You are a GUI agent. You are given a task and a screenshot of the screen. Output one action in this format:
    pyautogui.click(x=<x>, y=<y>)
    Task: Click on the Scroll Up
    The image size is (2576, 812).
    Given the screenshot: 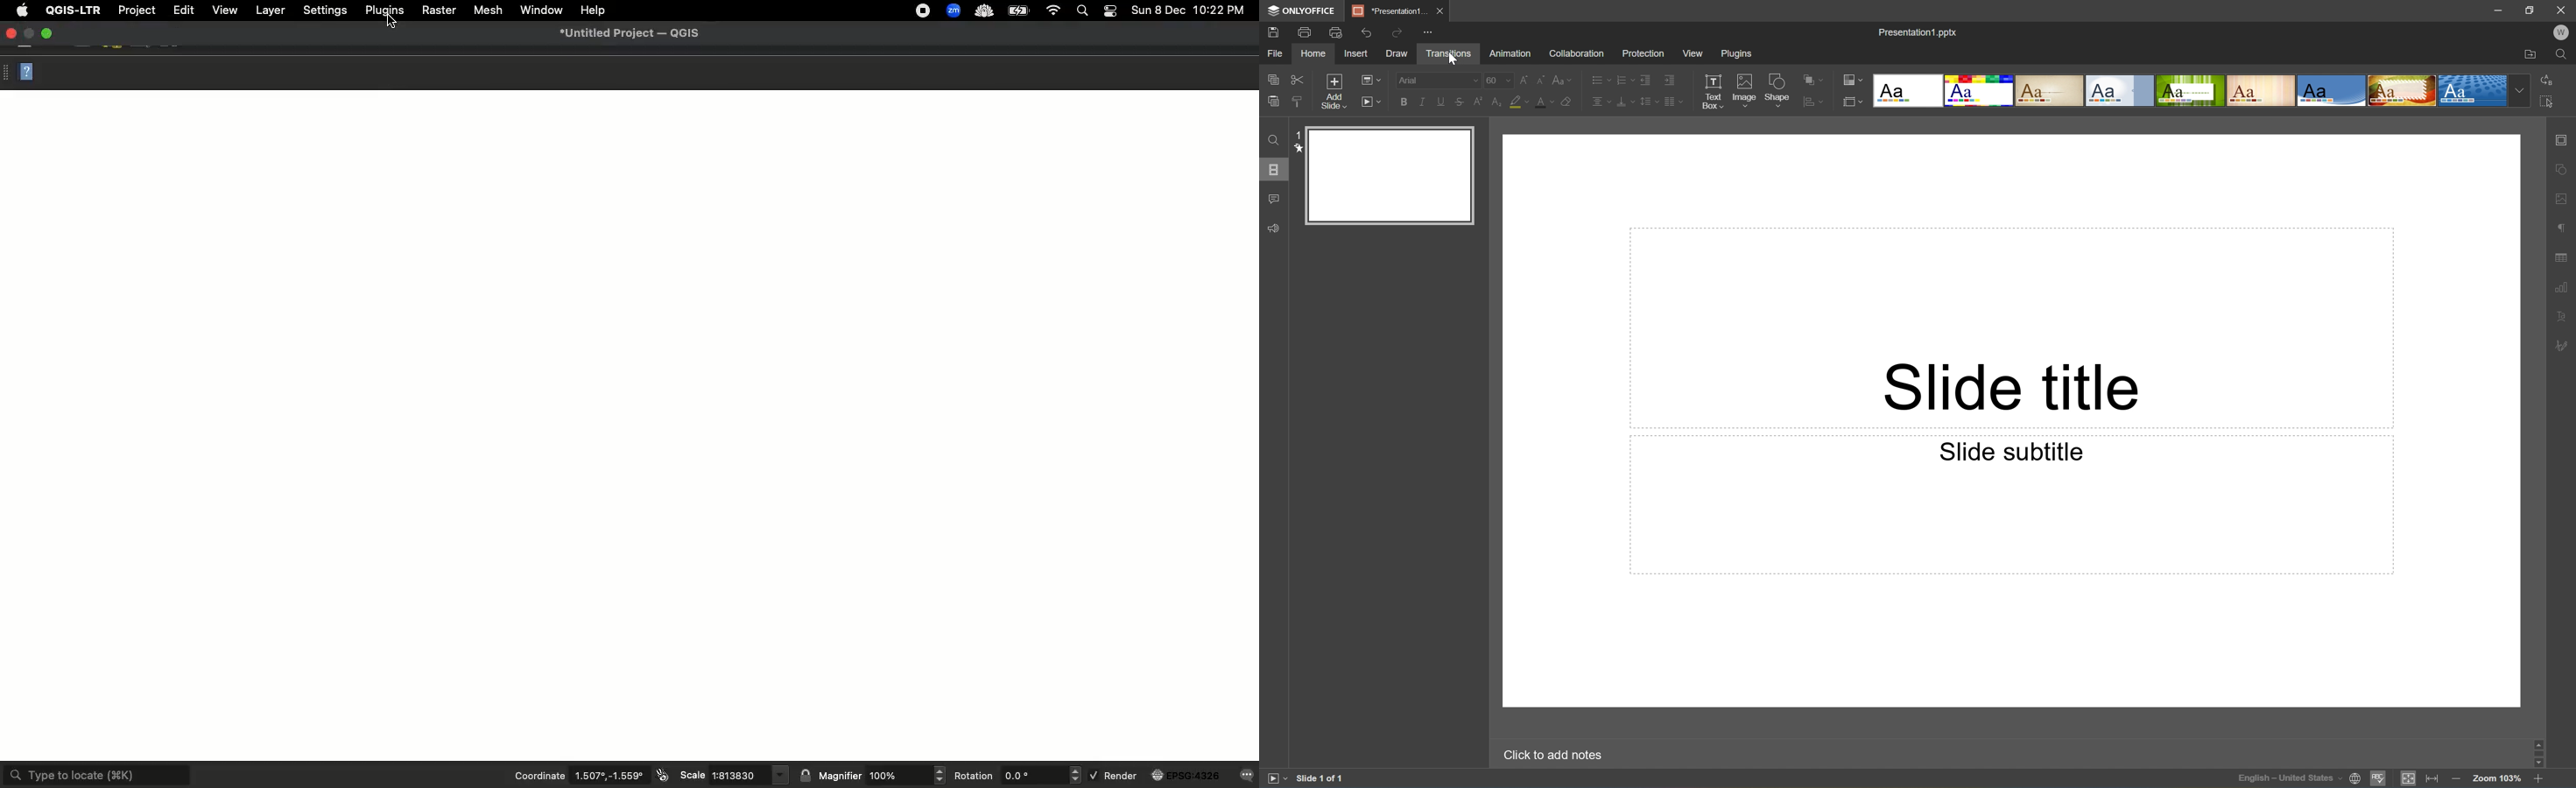 What is the action you would take?
    pyautogui.click(x=2536, y=740)
    